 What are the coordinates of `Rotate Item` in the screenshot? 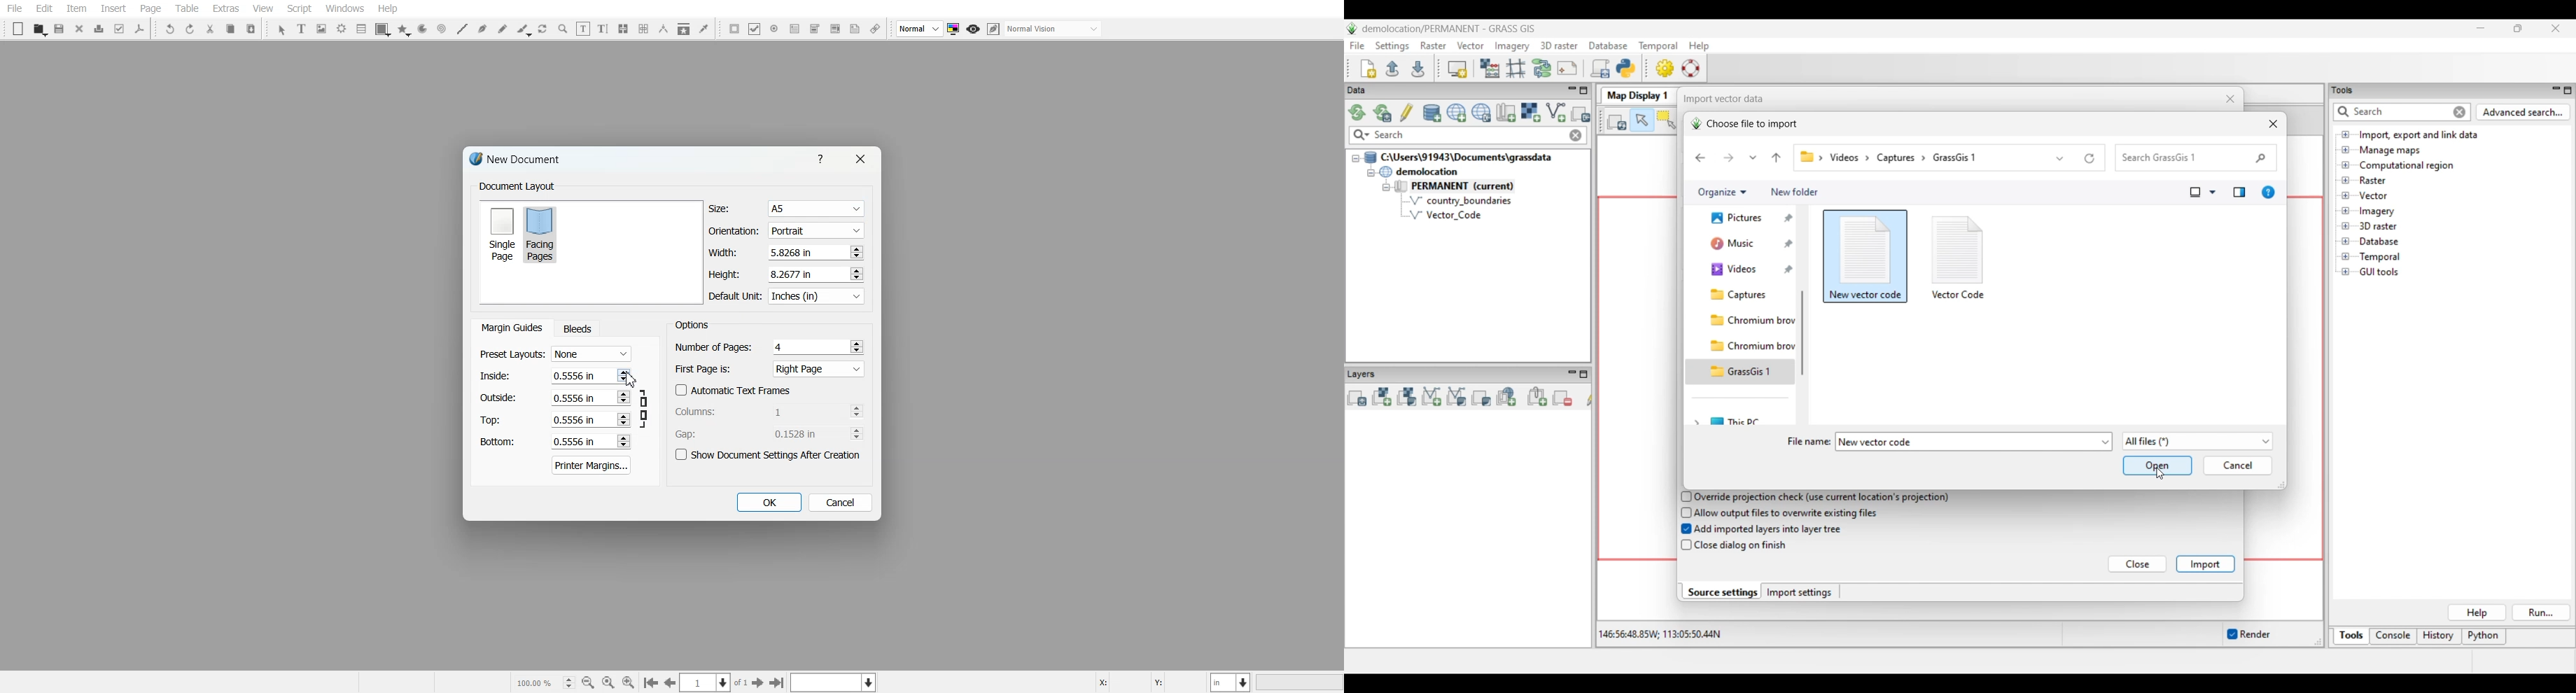 It's located at (544, 29).